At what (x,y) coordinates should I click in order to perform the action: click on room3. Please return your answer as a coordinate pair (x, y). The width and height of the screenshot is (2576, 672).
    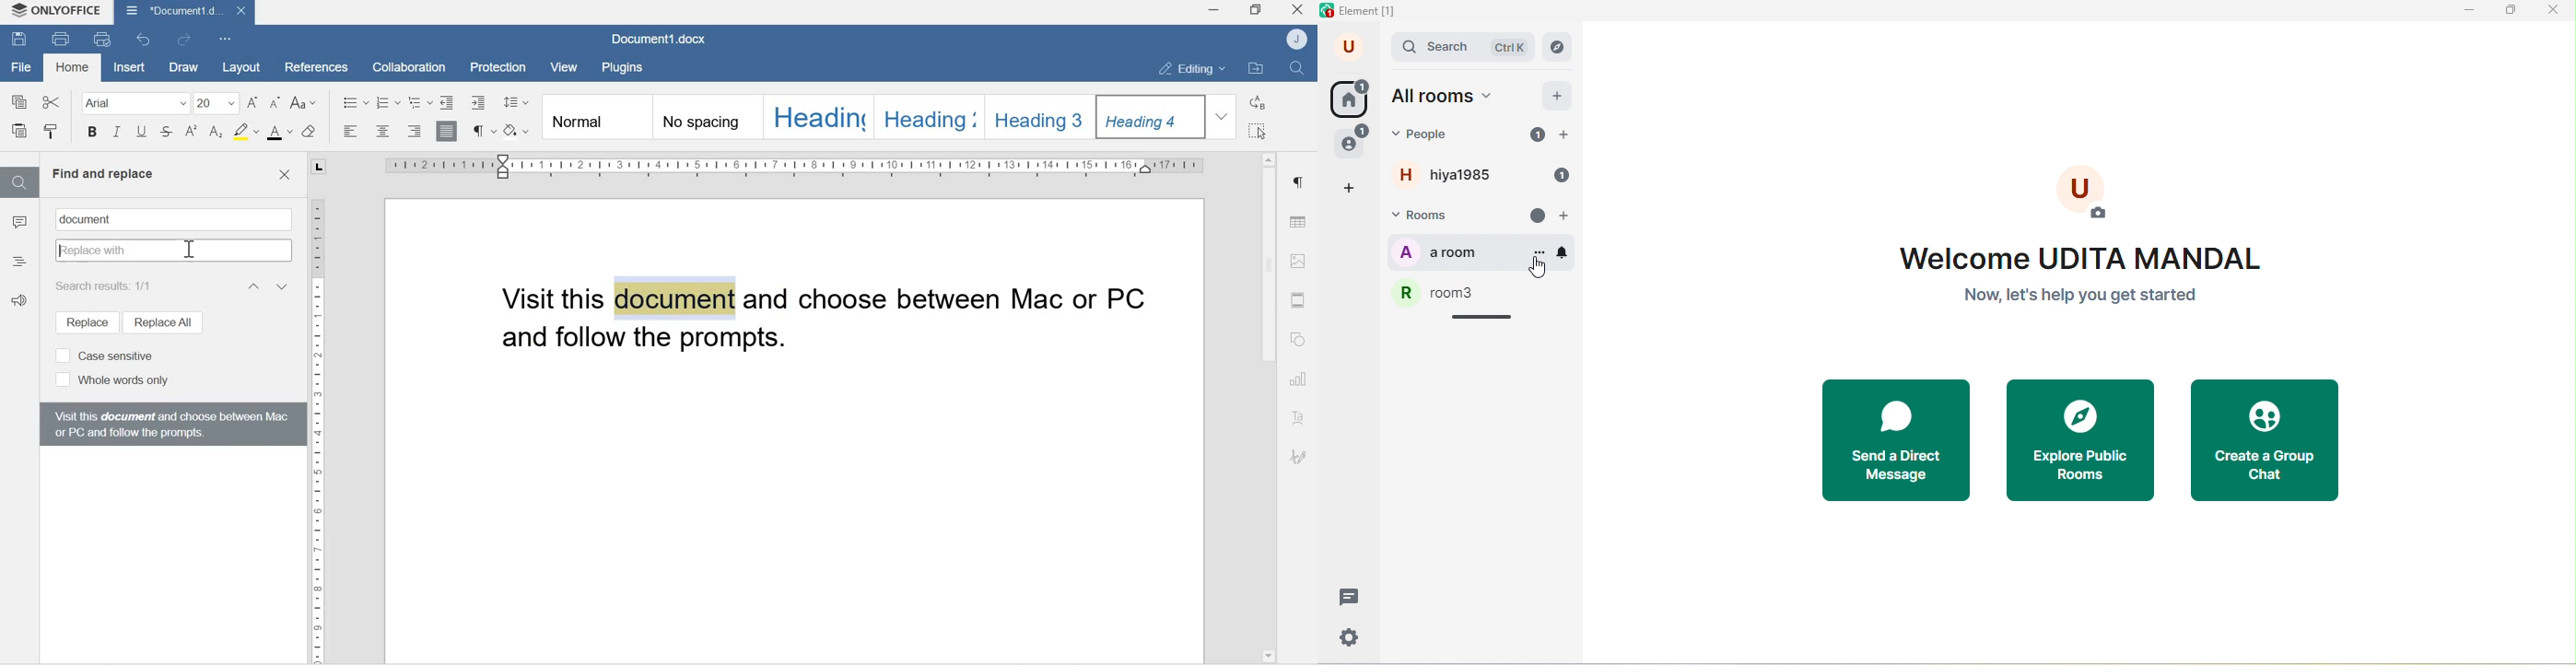
    Looking at the image, I should click on (1485, 293).